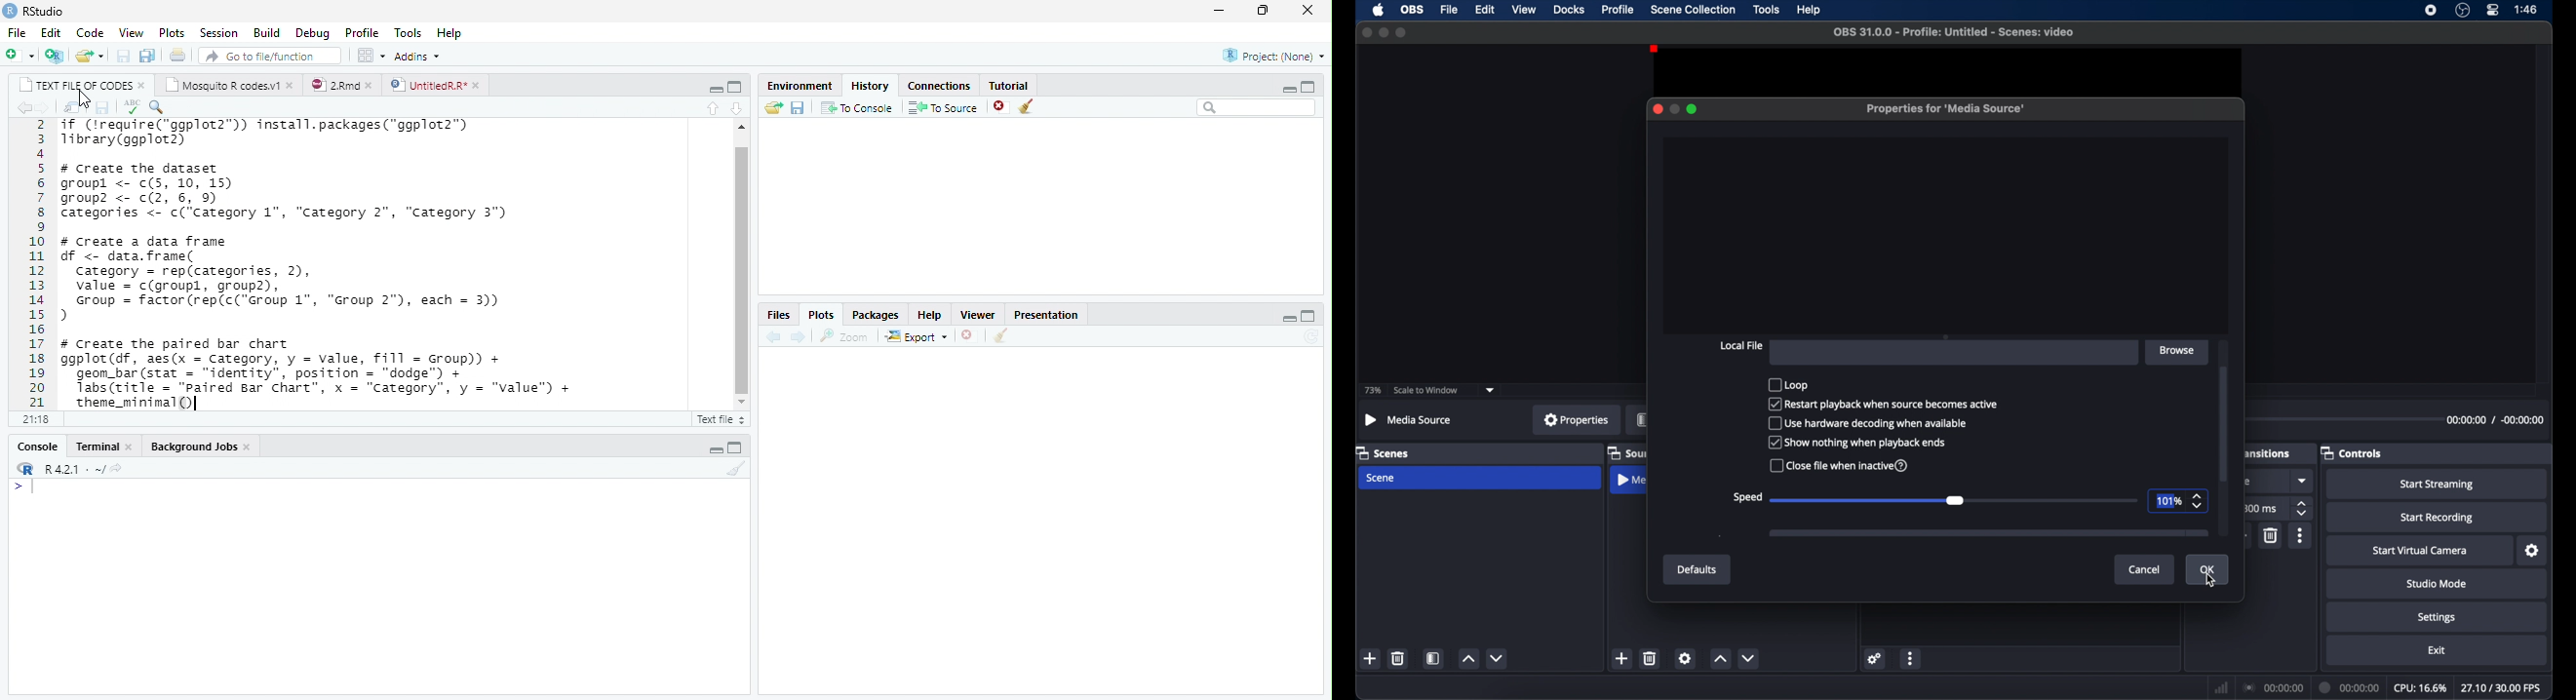 The width and height of the screenshot is (2576, 700). Describe the element at coordinates (291, 86) in the screenshot. I see `close` at that location.